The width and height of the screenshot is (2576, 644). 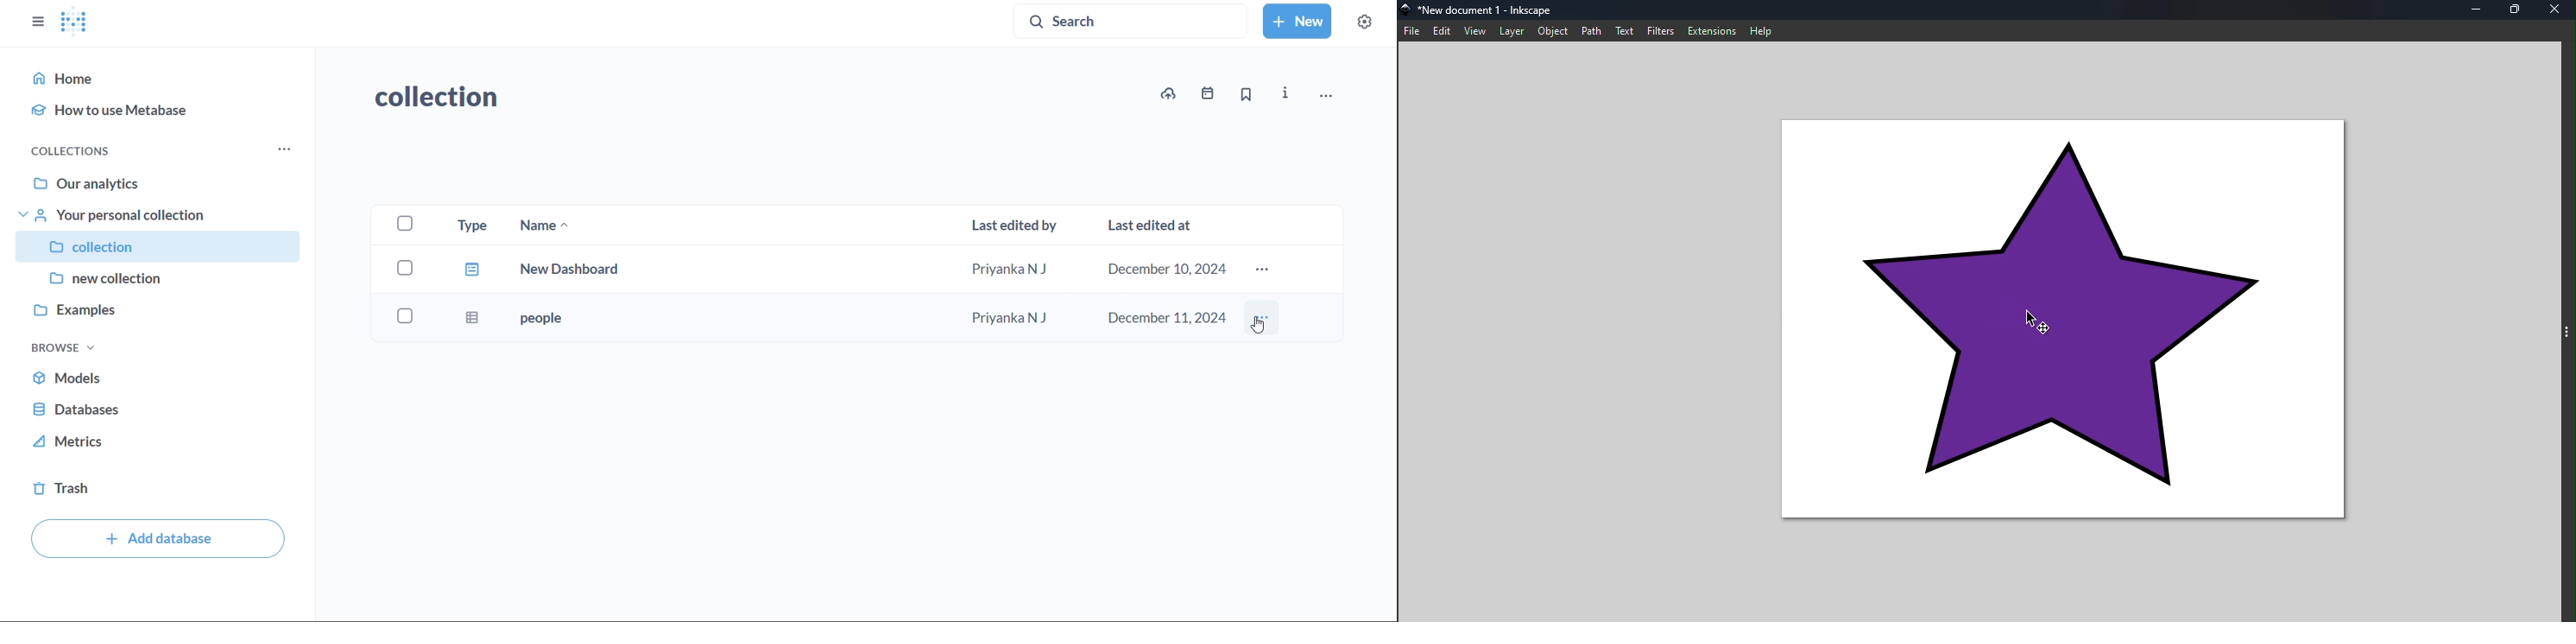 What do you see at coordinates (1626, 30) in the screenshot?
I see `Text` at bounding box center [1626, 30].